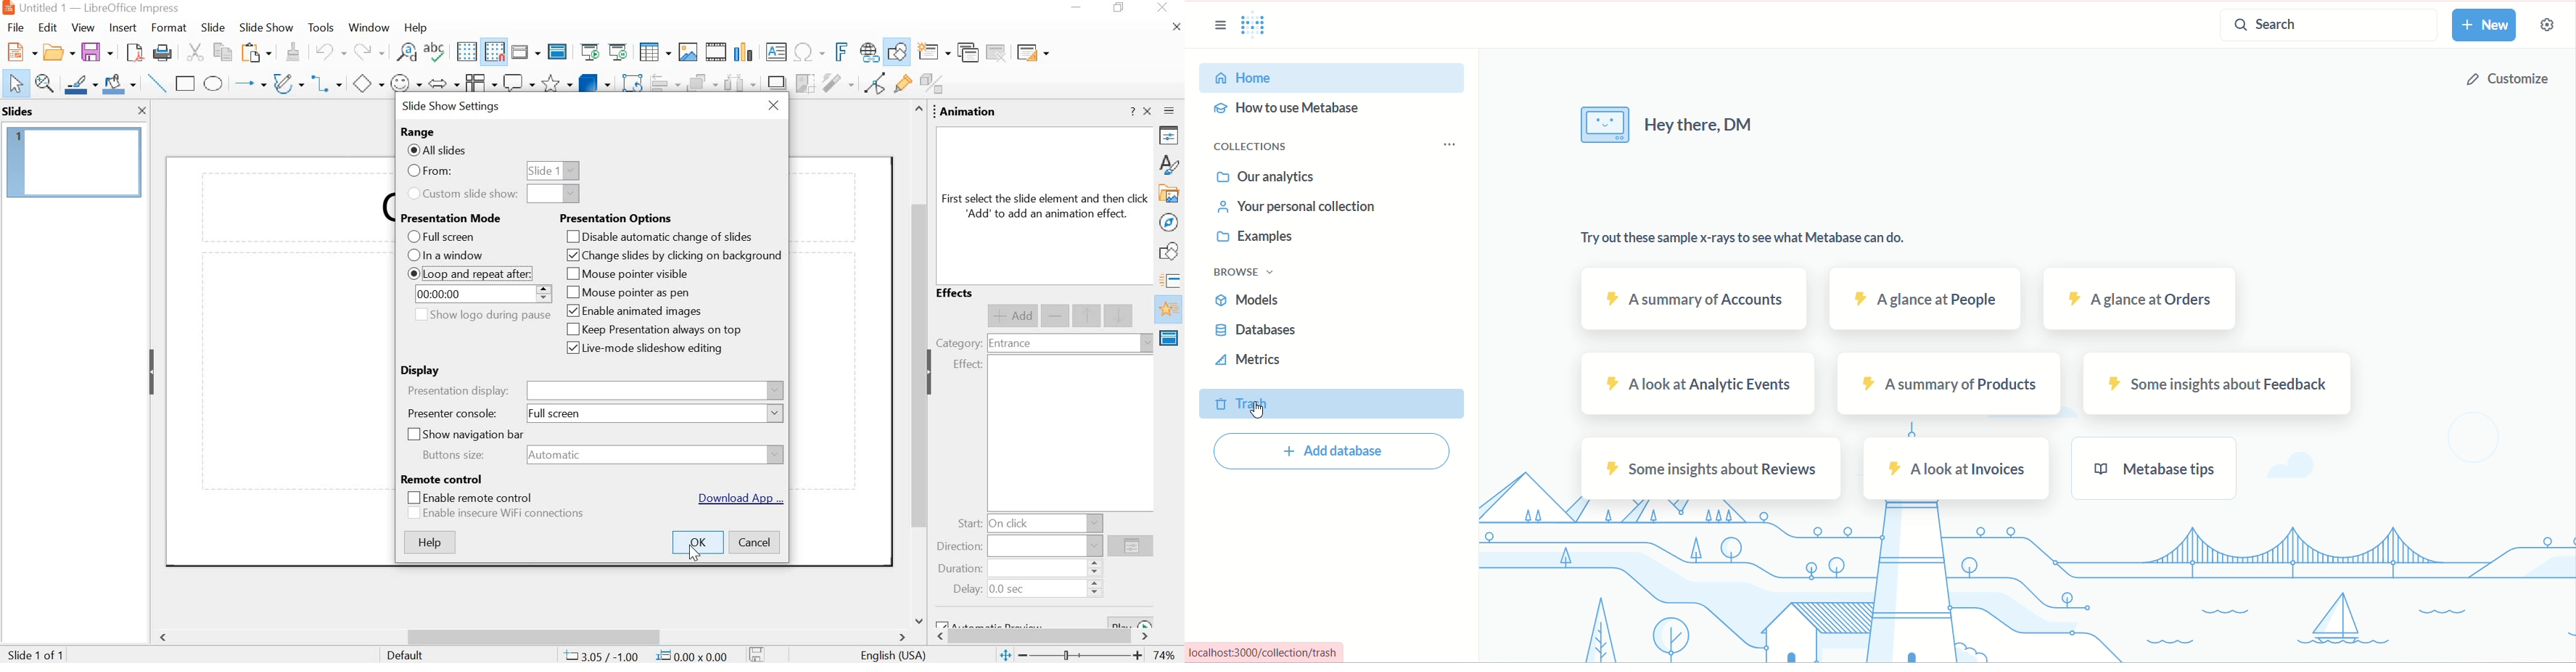  Describe the element at coordinates (557, 52) in the screenshot. I see `master slide` at that location.